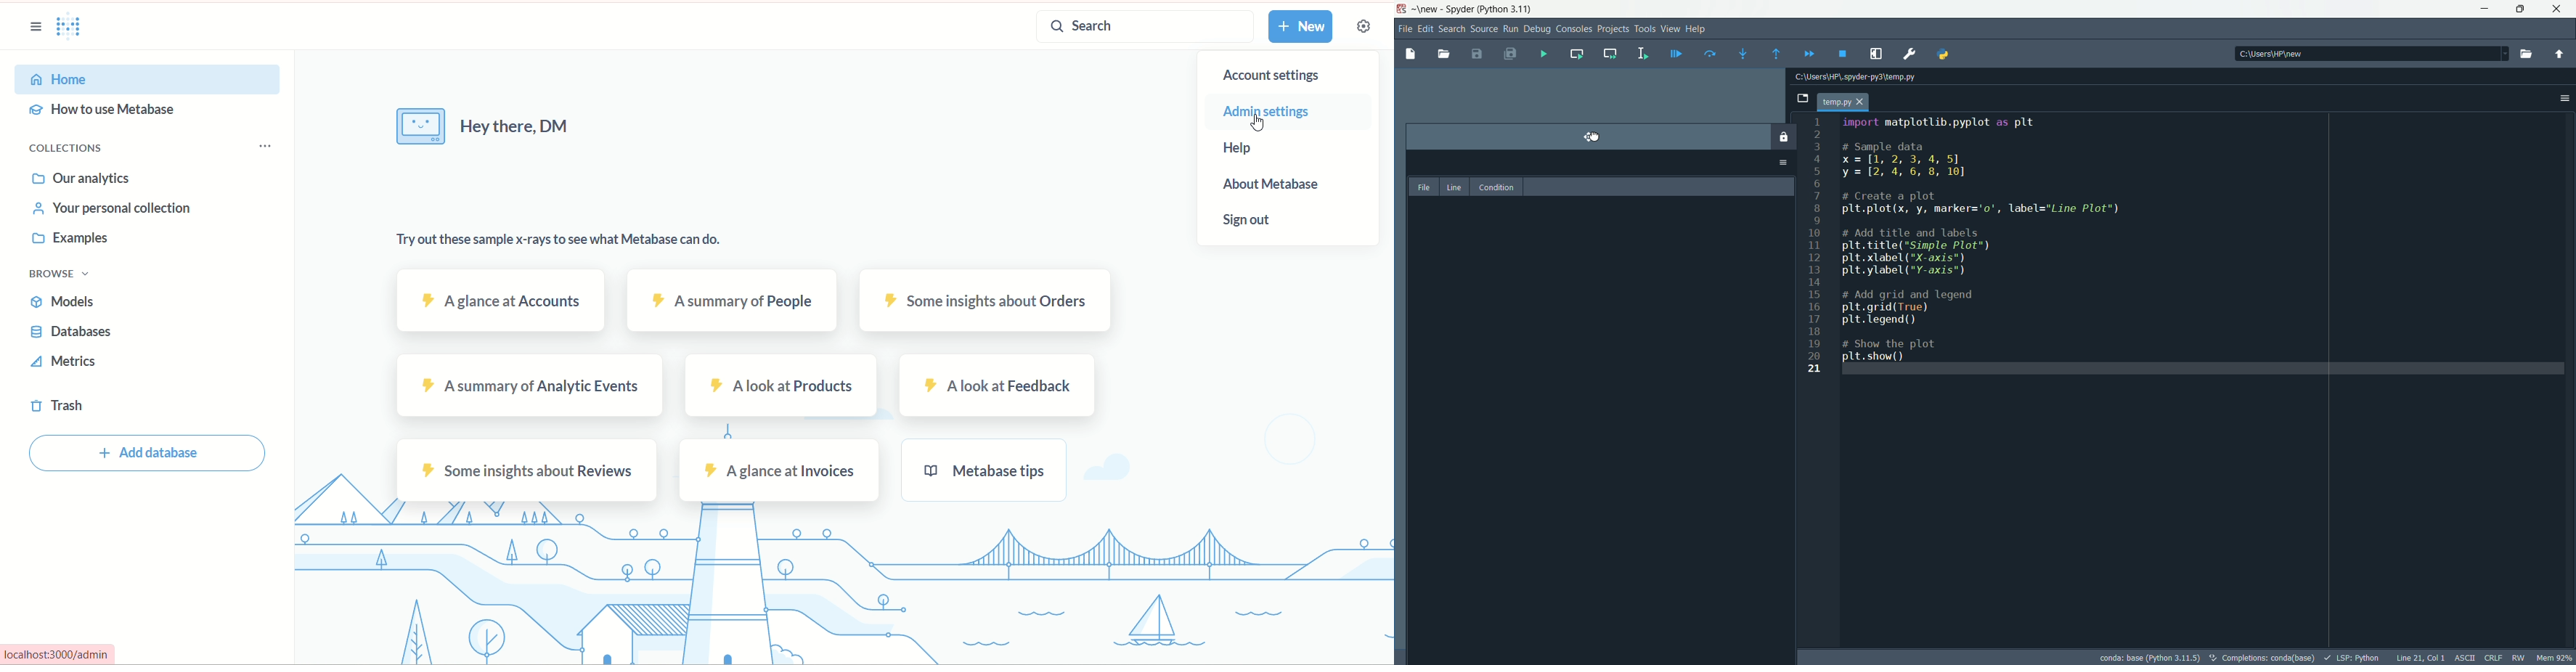  Describe the element at coordinates (2561, 55) in the screenshot. I see `parent directory` at that location.